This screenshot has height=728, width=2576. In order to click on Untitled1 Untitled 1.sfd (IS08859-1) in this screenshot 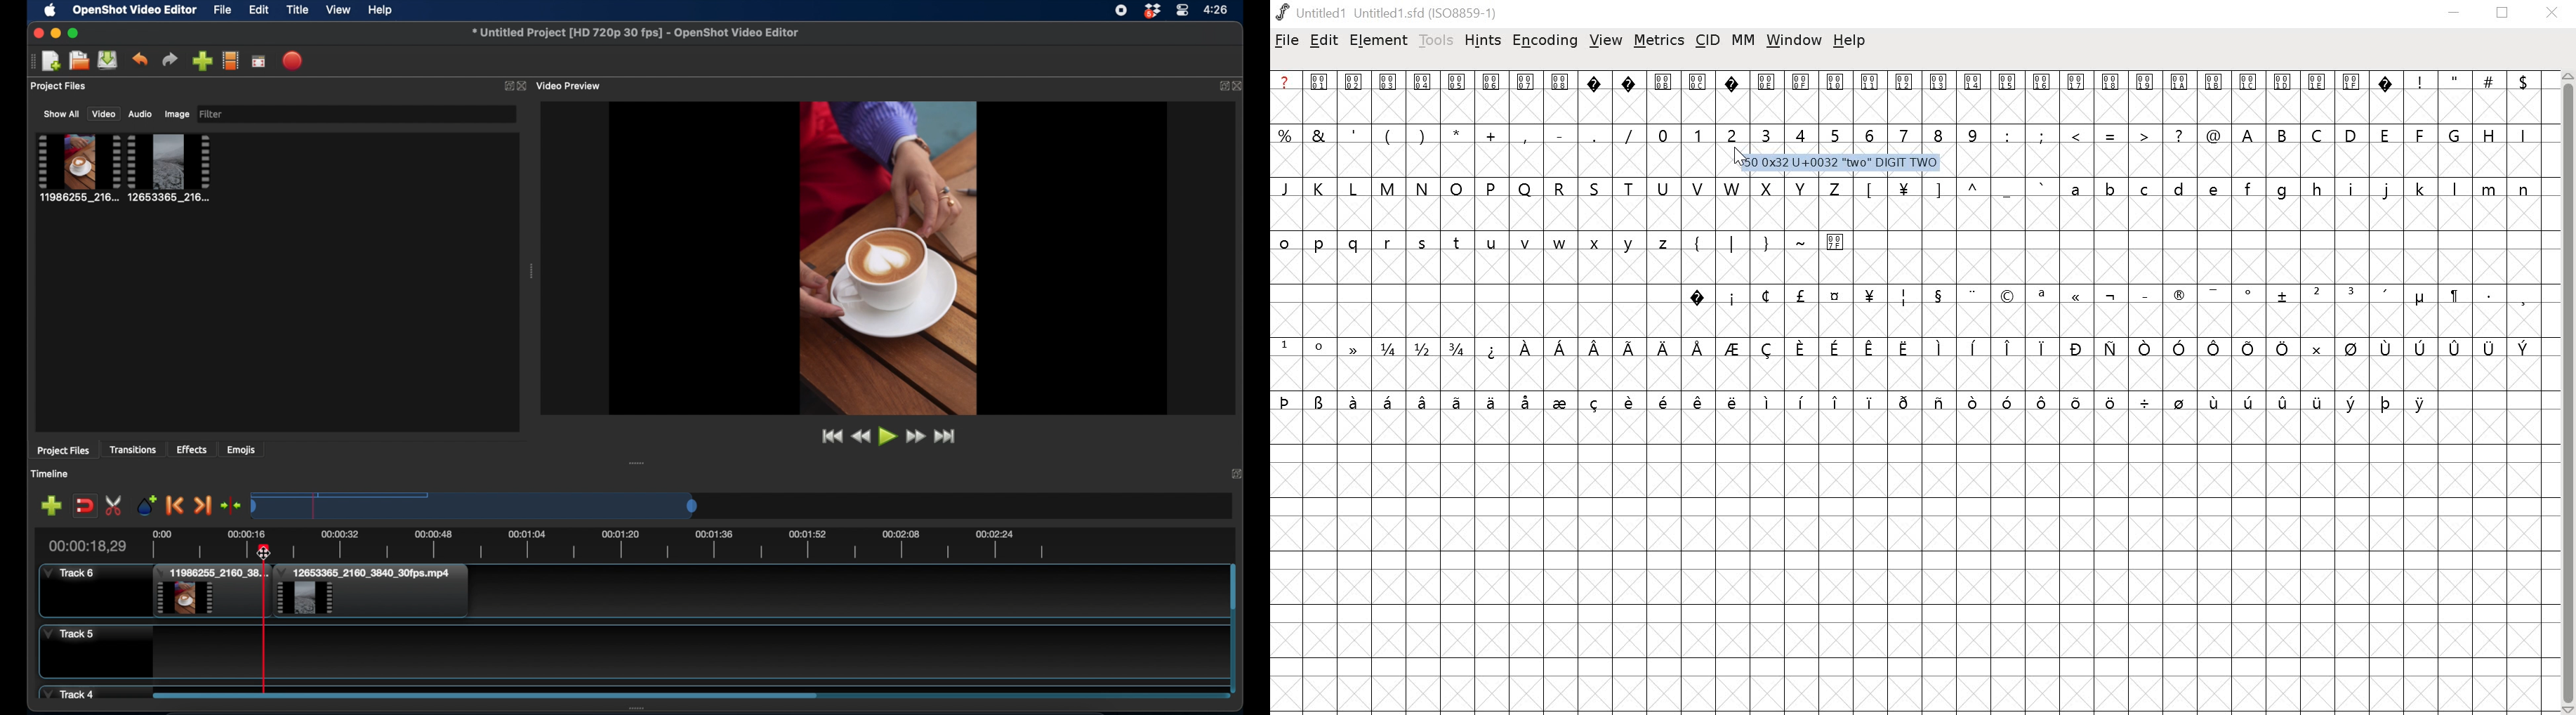, I will do `click(1392, 13)`.